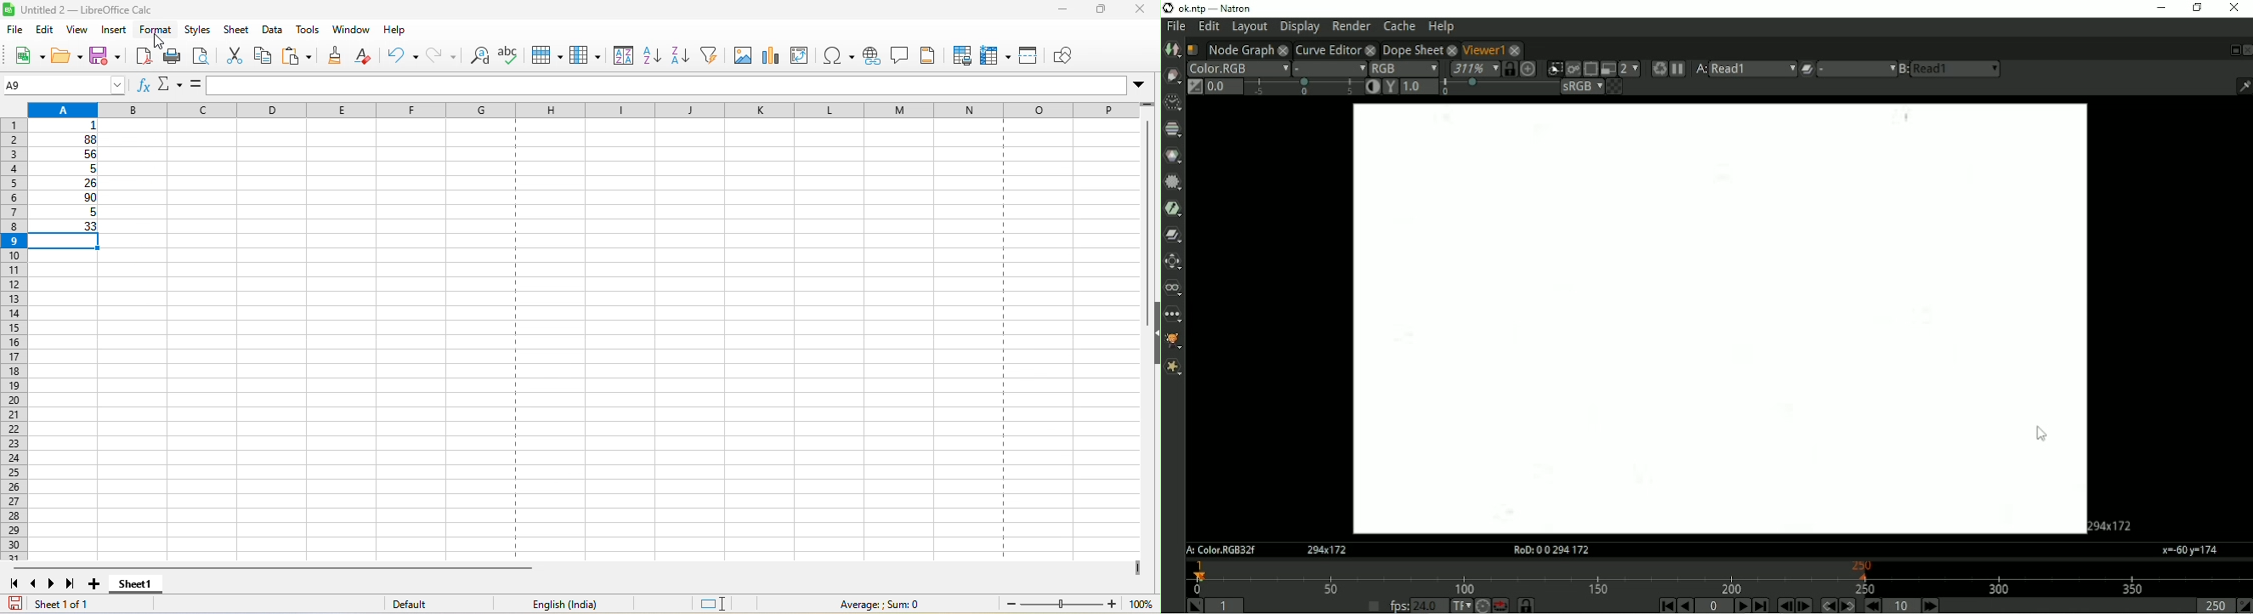  Describe the element at coordinates (89, 606) in the screenshot. I see `sheet 1 of 1` at that location.